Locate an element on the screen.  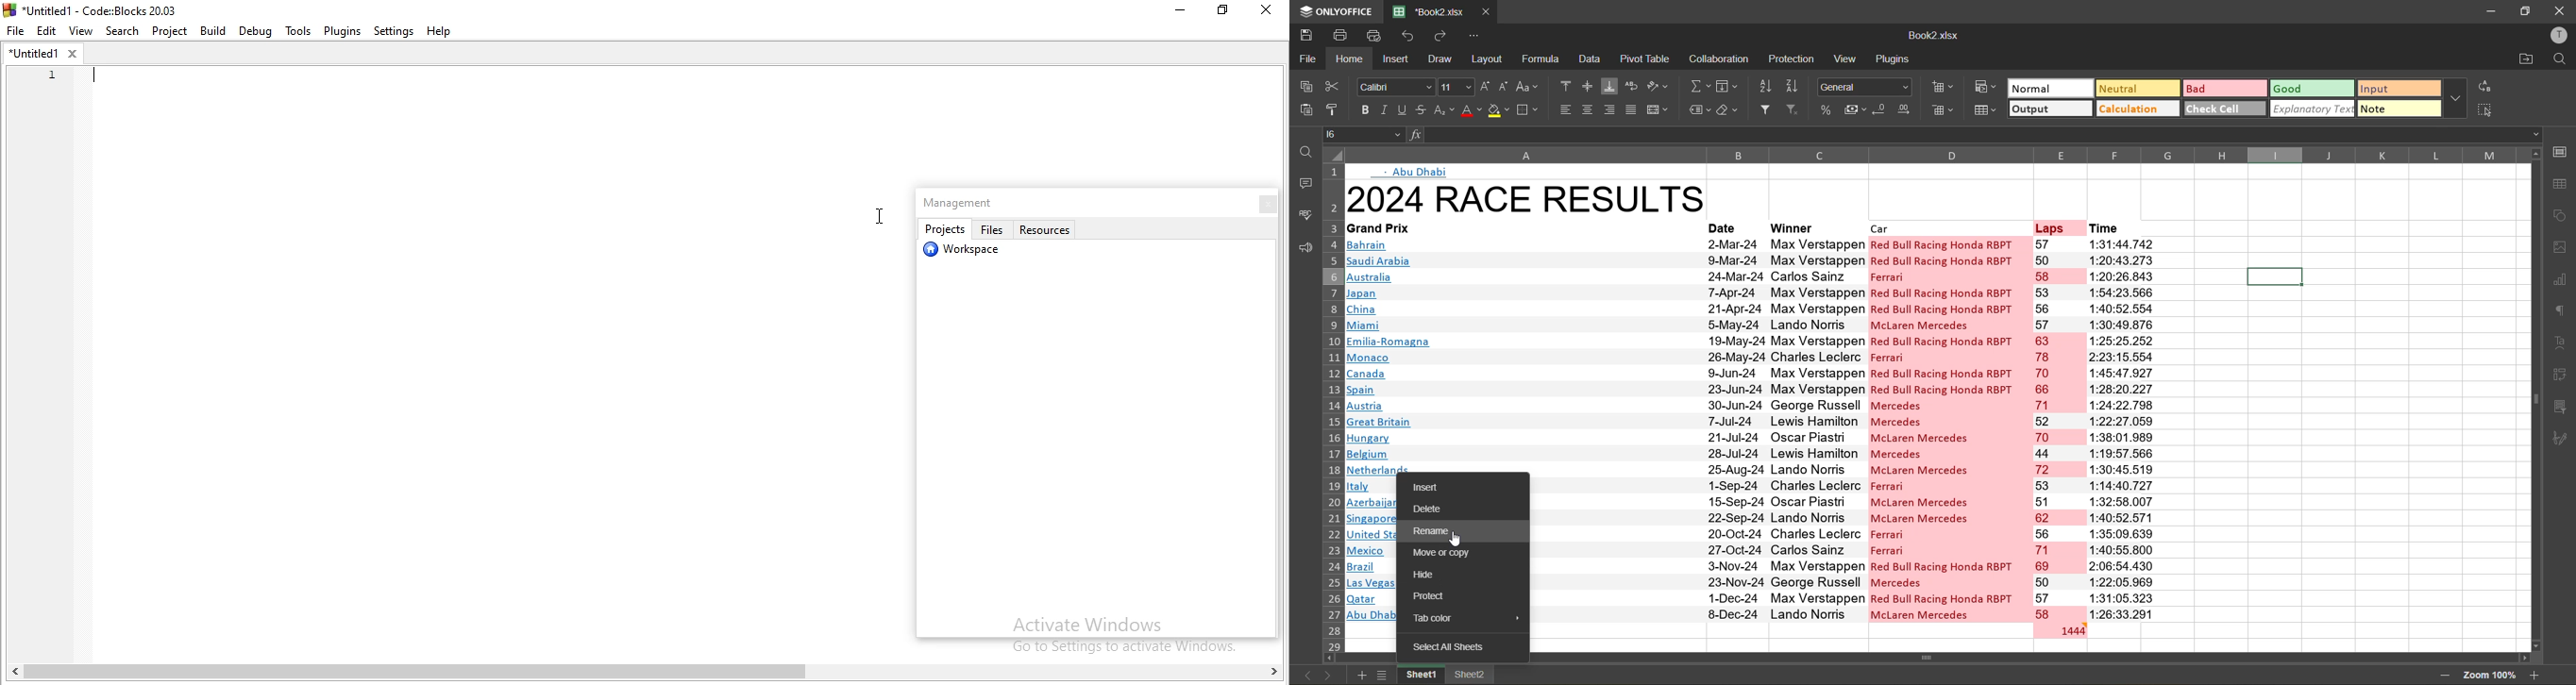
projects is located at coordinates (944, 229).